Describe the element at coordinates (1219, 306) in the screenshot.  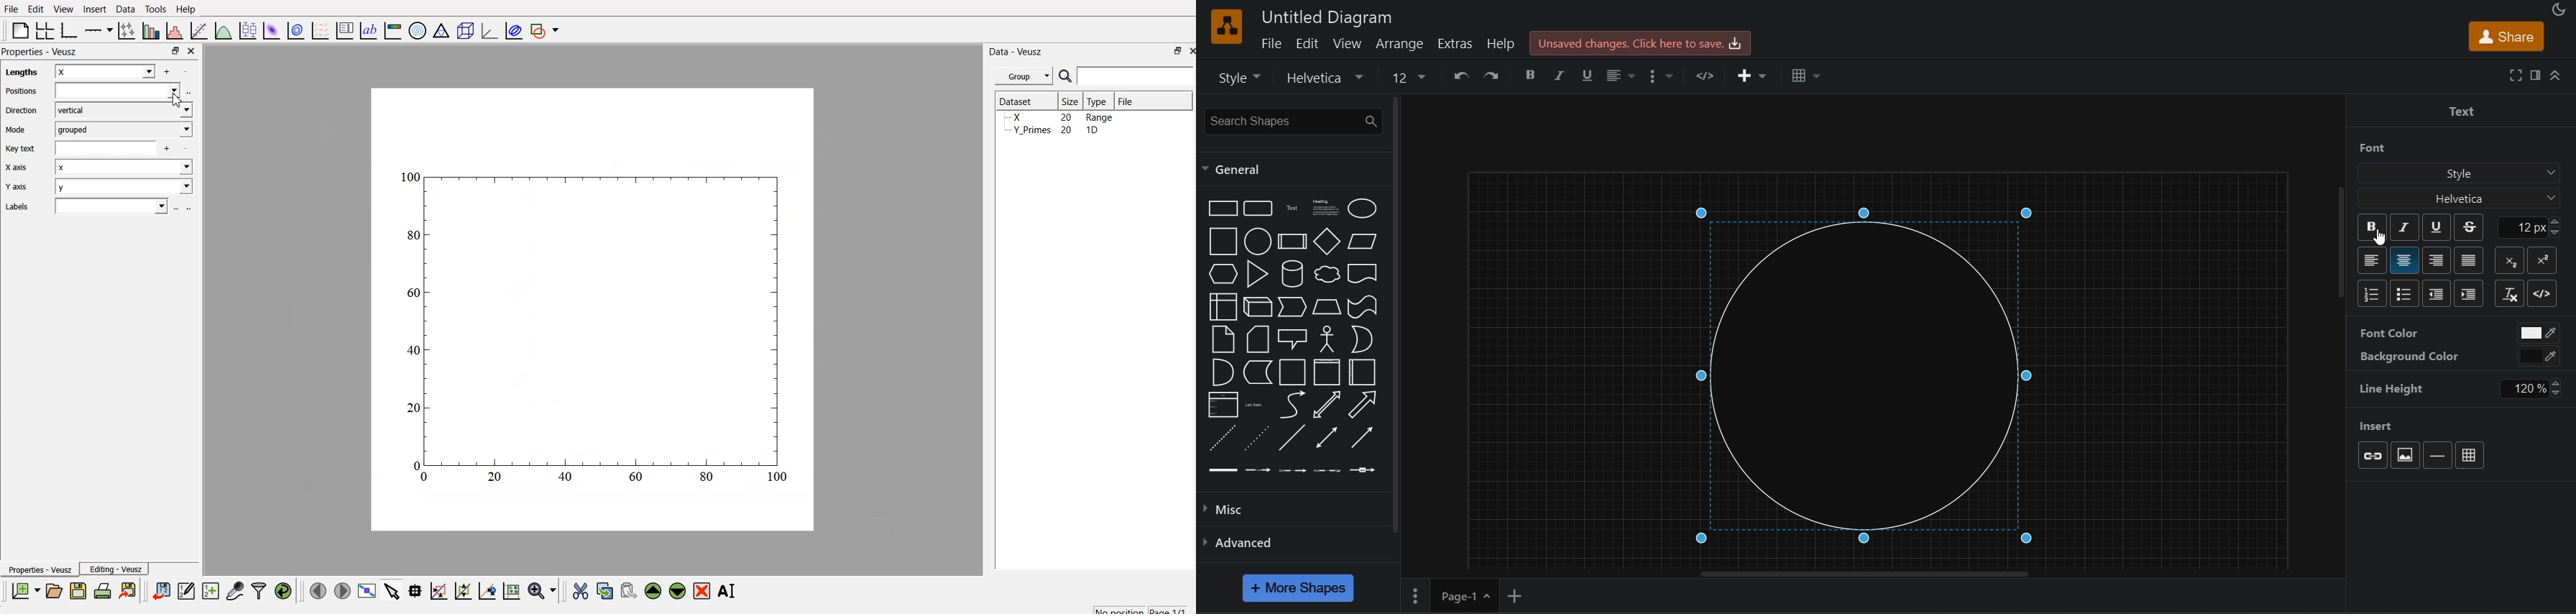
I see `internal storage` at that location.